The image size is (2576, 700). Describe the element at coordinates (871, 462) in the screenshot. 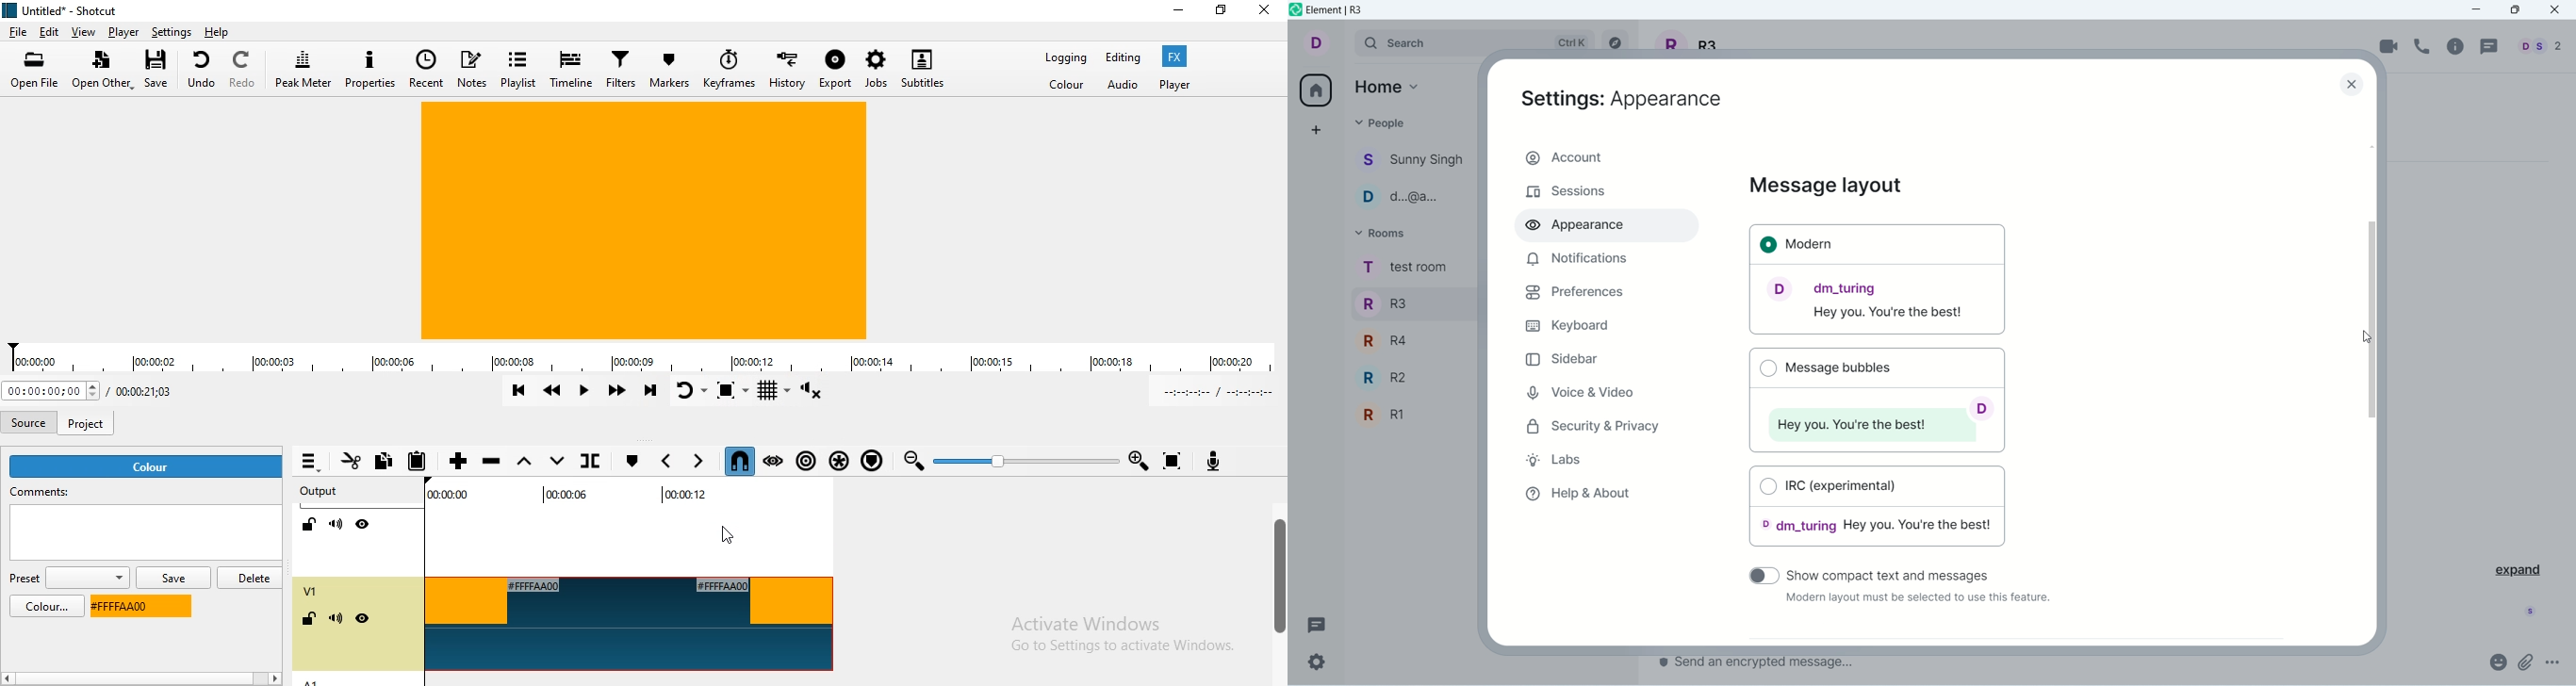

I see `Ripple markers` at that location.